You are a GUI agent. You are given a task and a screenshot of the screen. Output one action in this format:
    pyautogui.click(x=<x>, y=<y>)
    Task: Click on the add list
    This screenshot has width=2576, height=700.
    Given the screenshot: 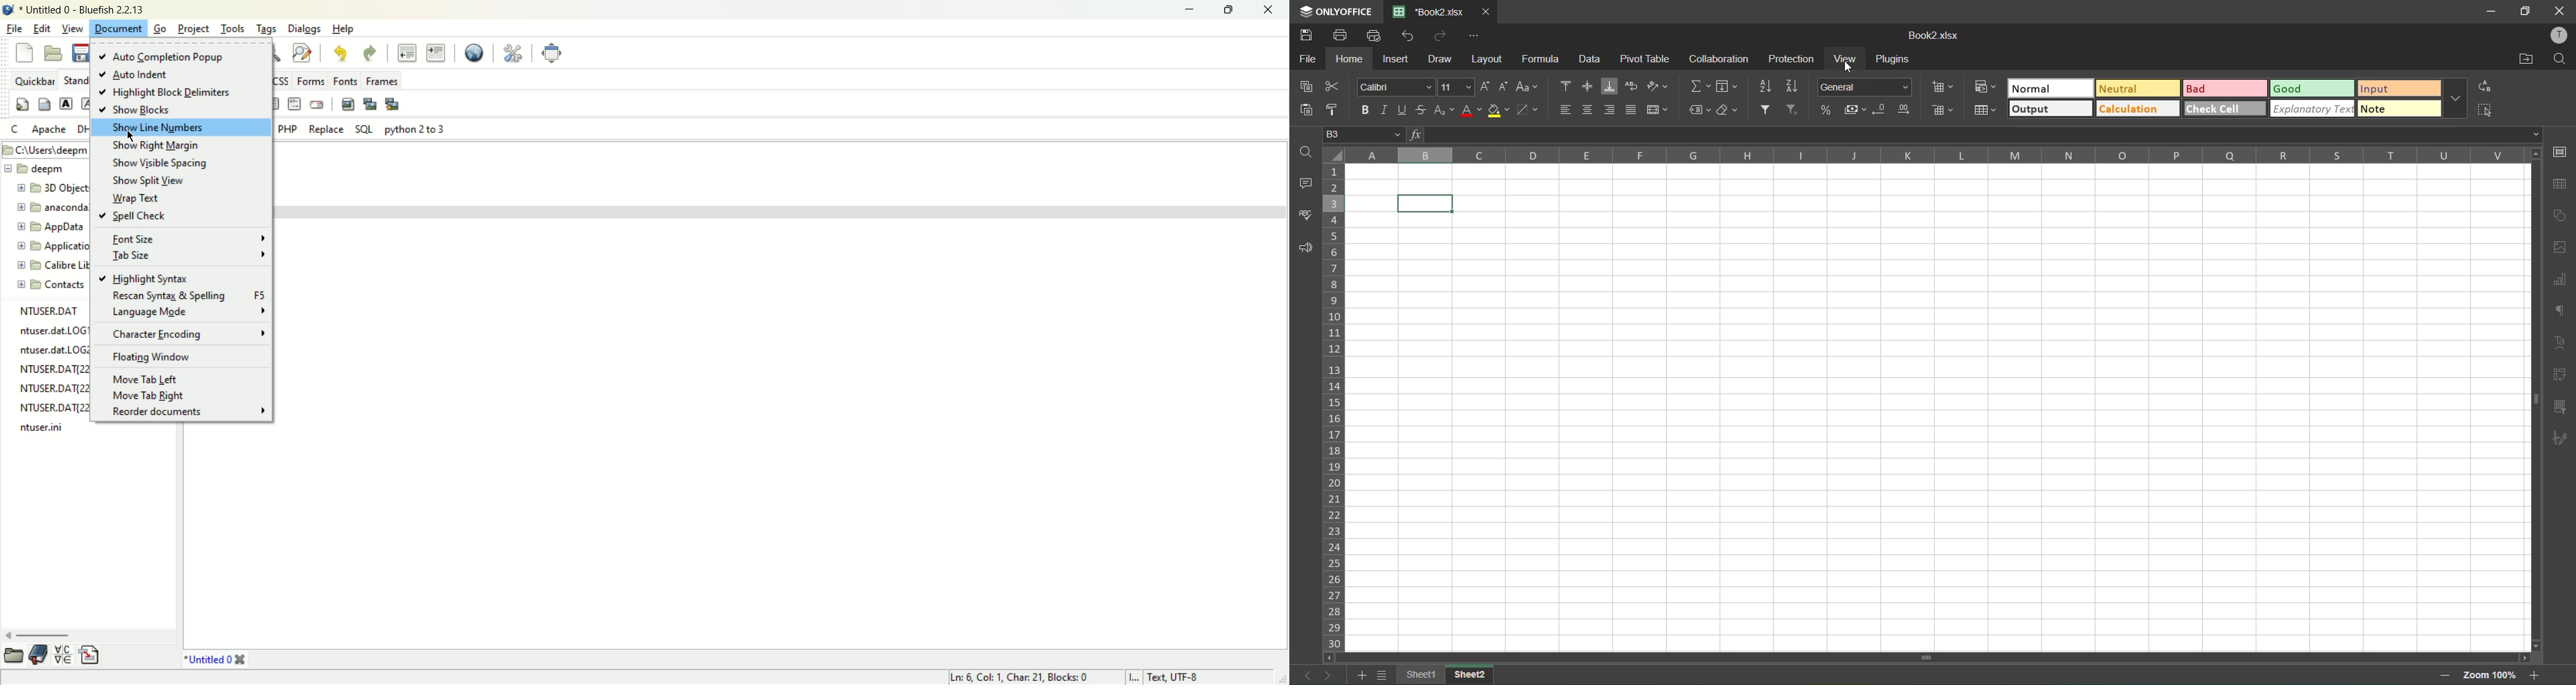 What is the action you would take?
    pyautogui.click(x=1362, y=678)
    